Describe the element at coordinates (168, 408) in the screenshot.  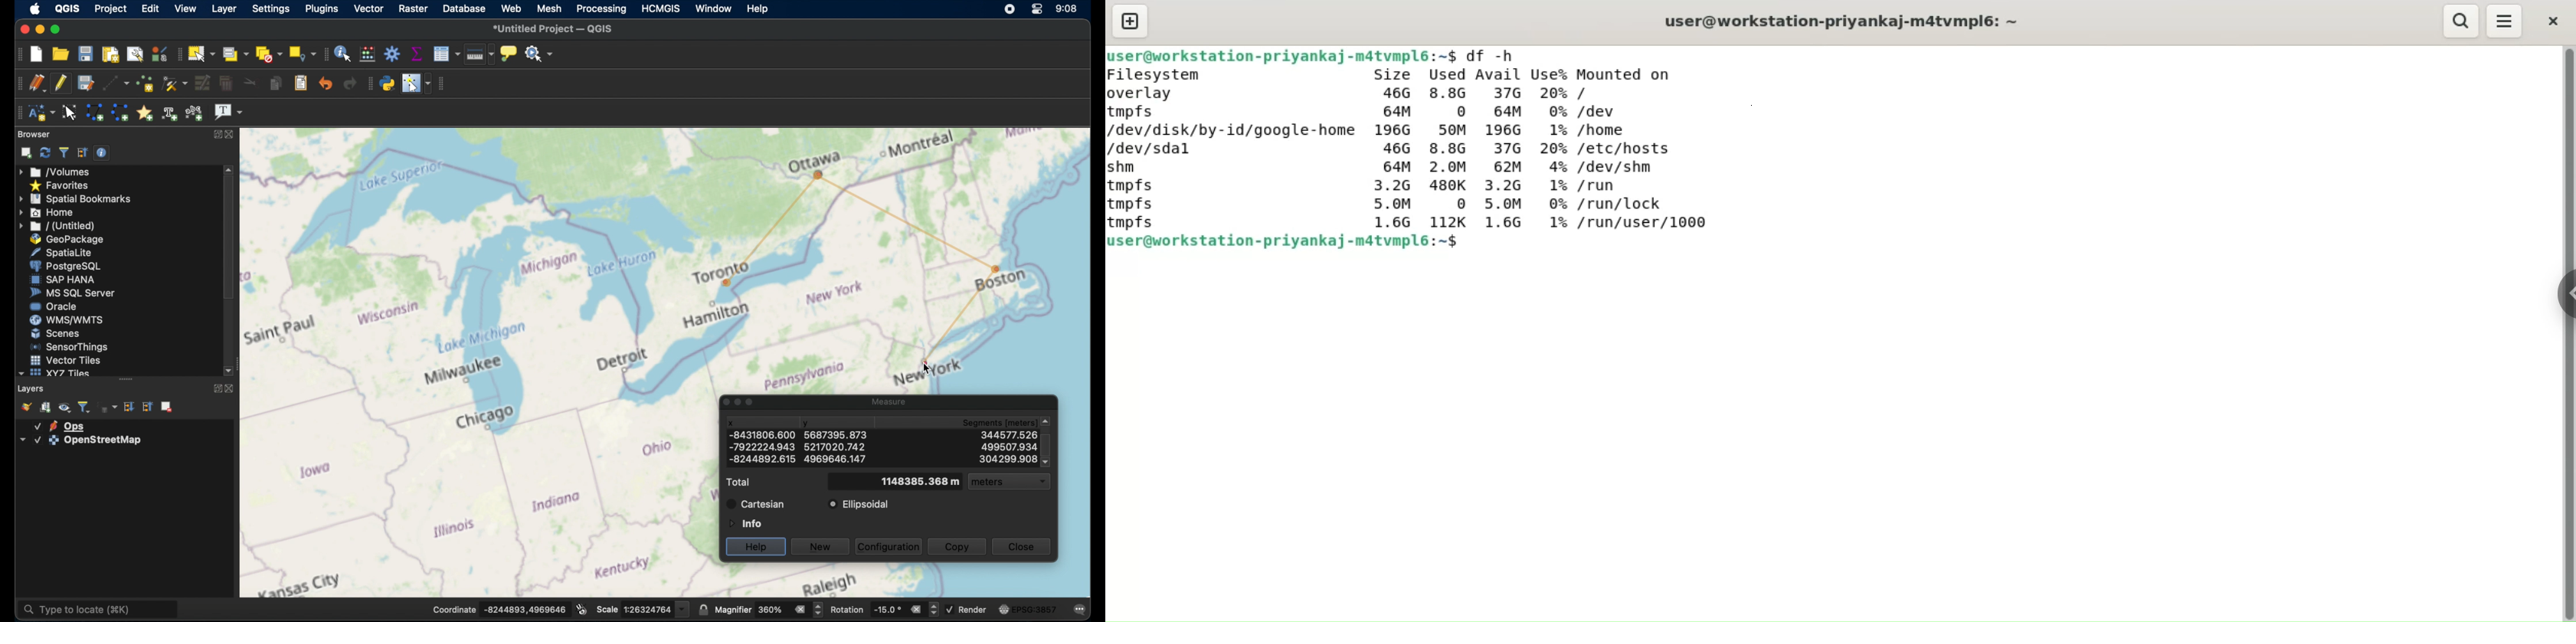
I see `remove. layer group` at that location.